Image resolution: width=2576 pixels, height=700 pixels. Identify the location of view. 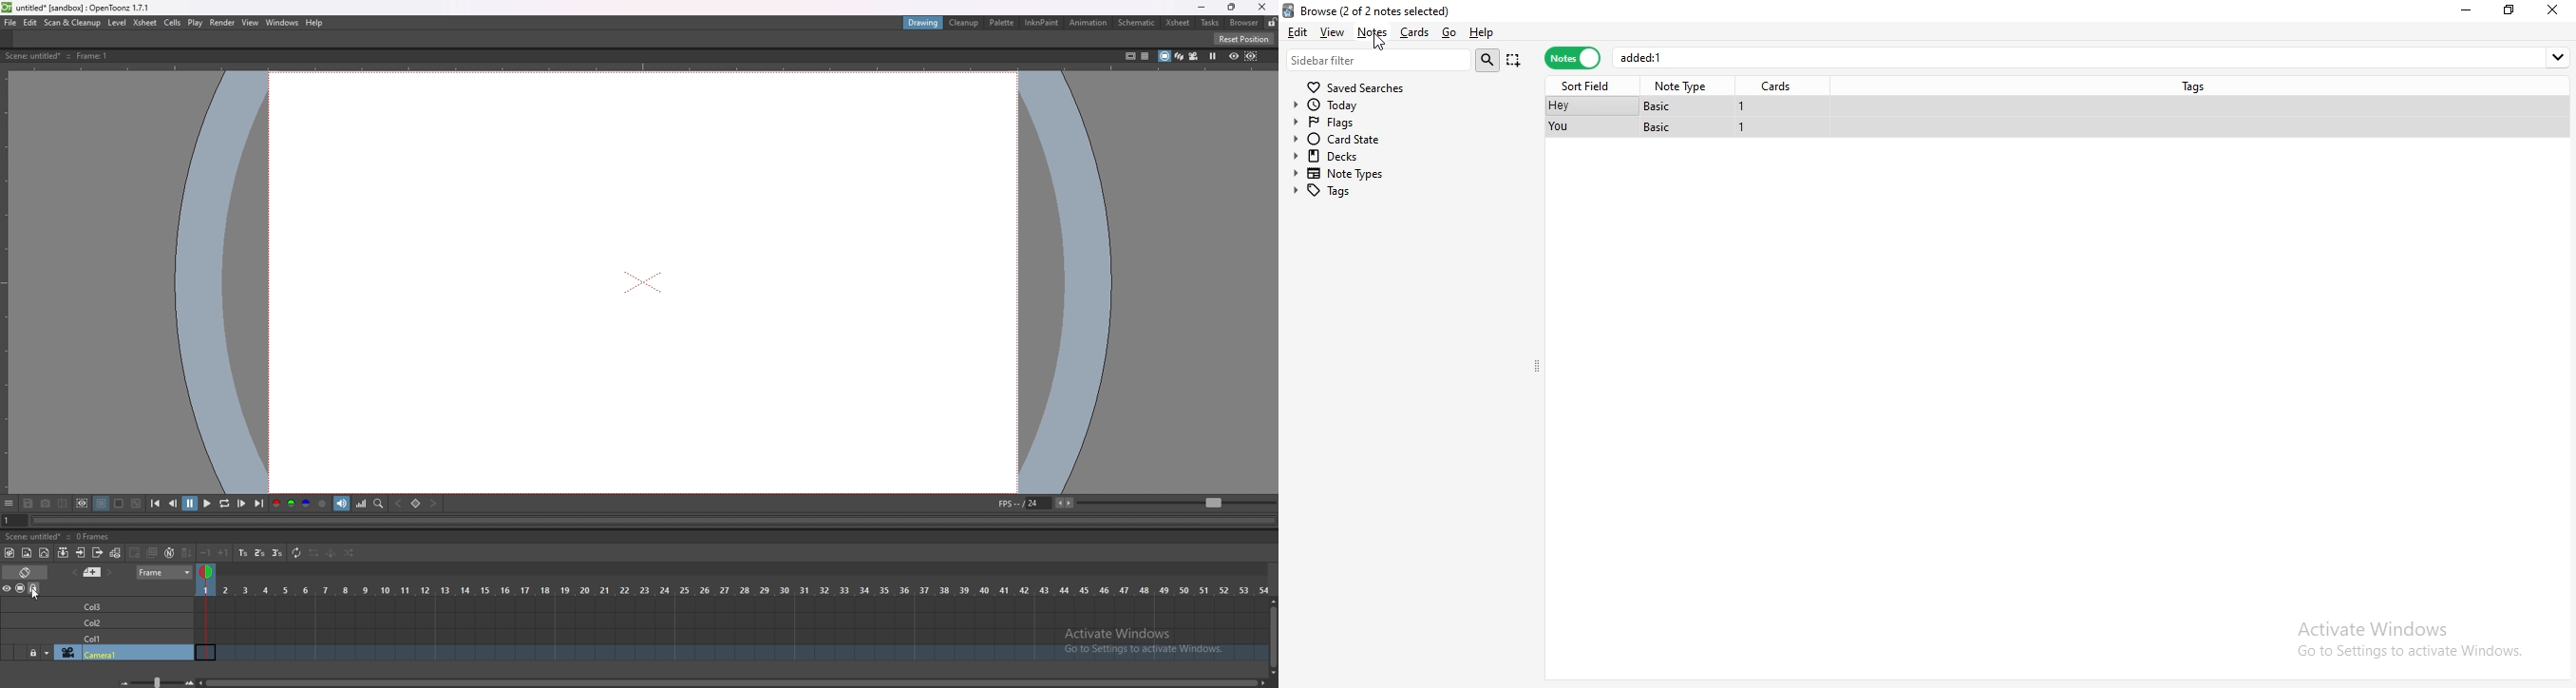
(1334, 31).